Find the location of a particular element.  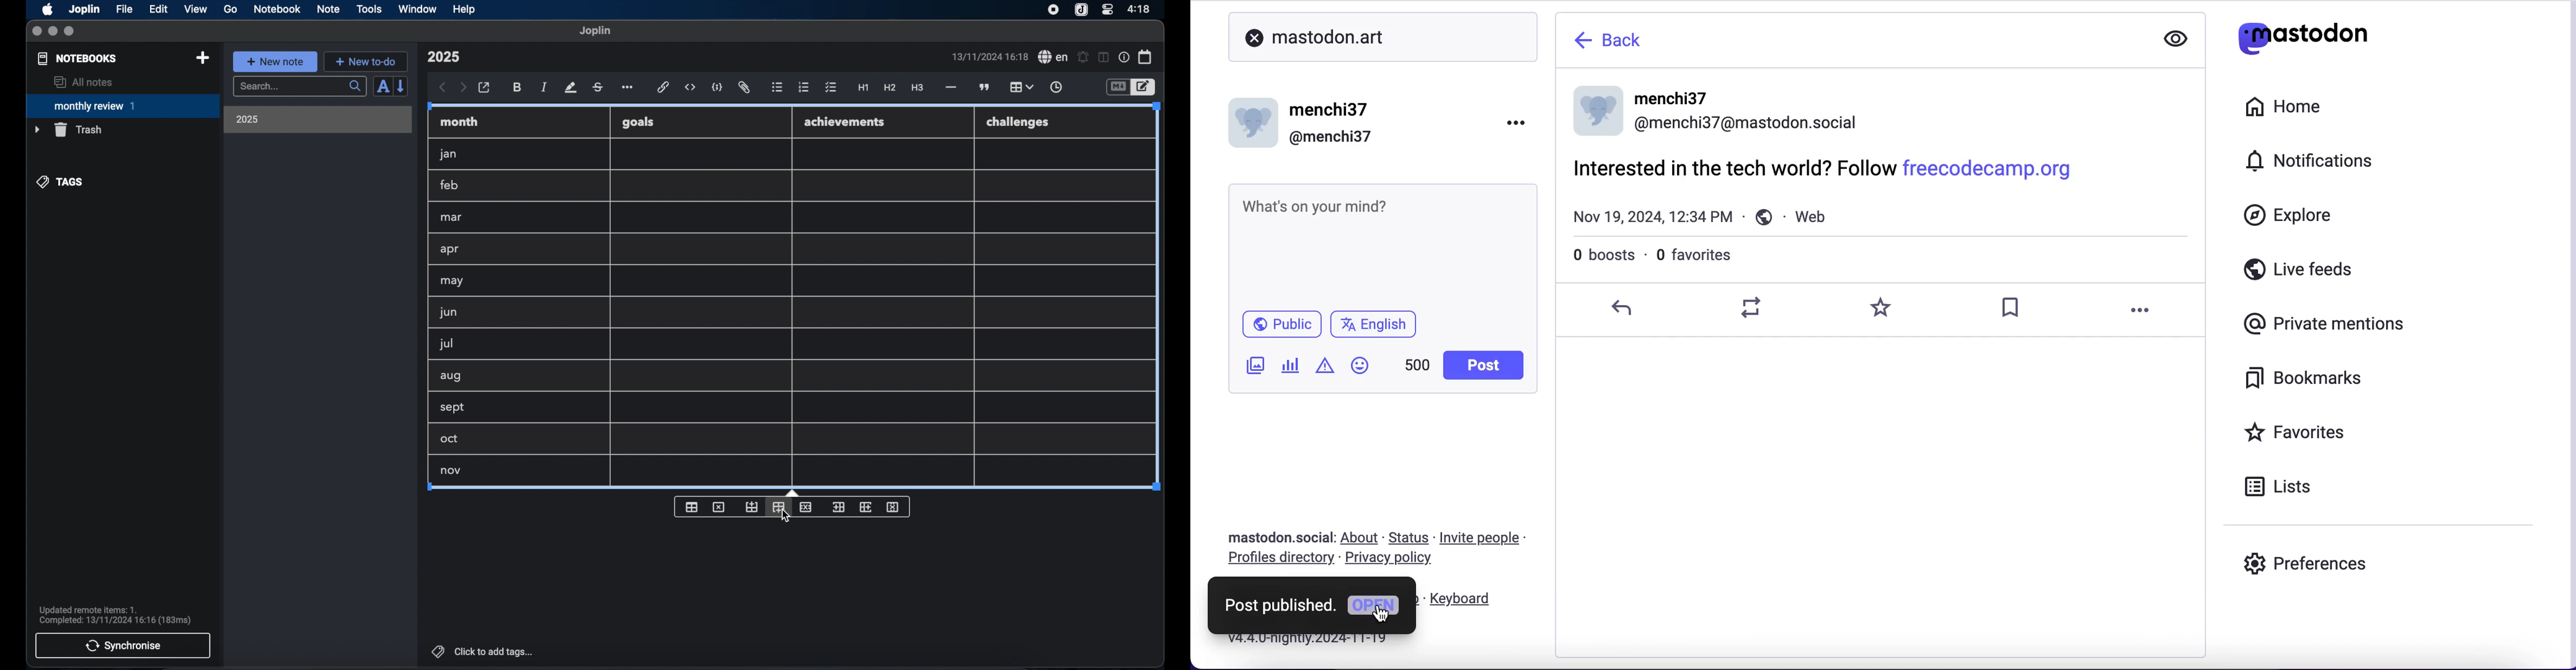

insert column after is located at coordinates (778, 507).